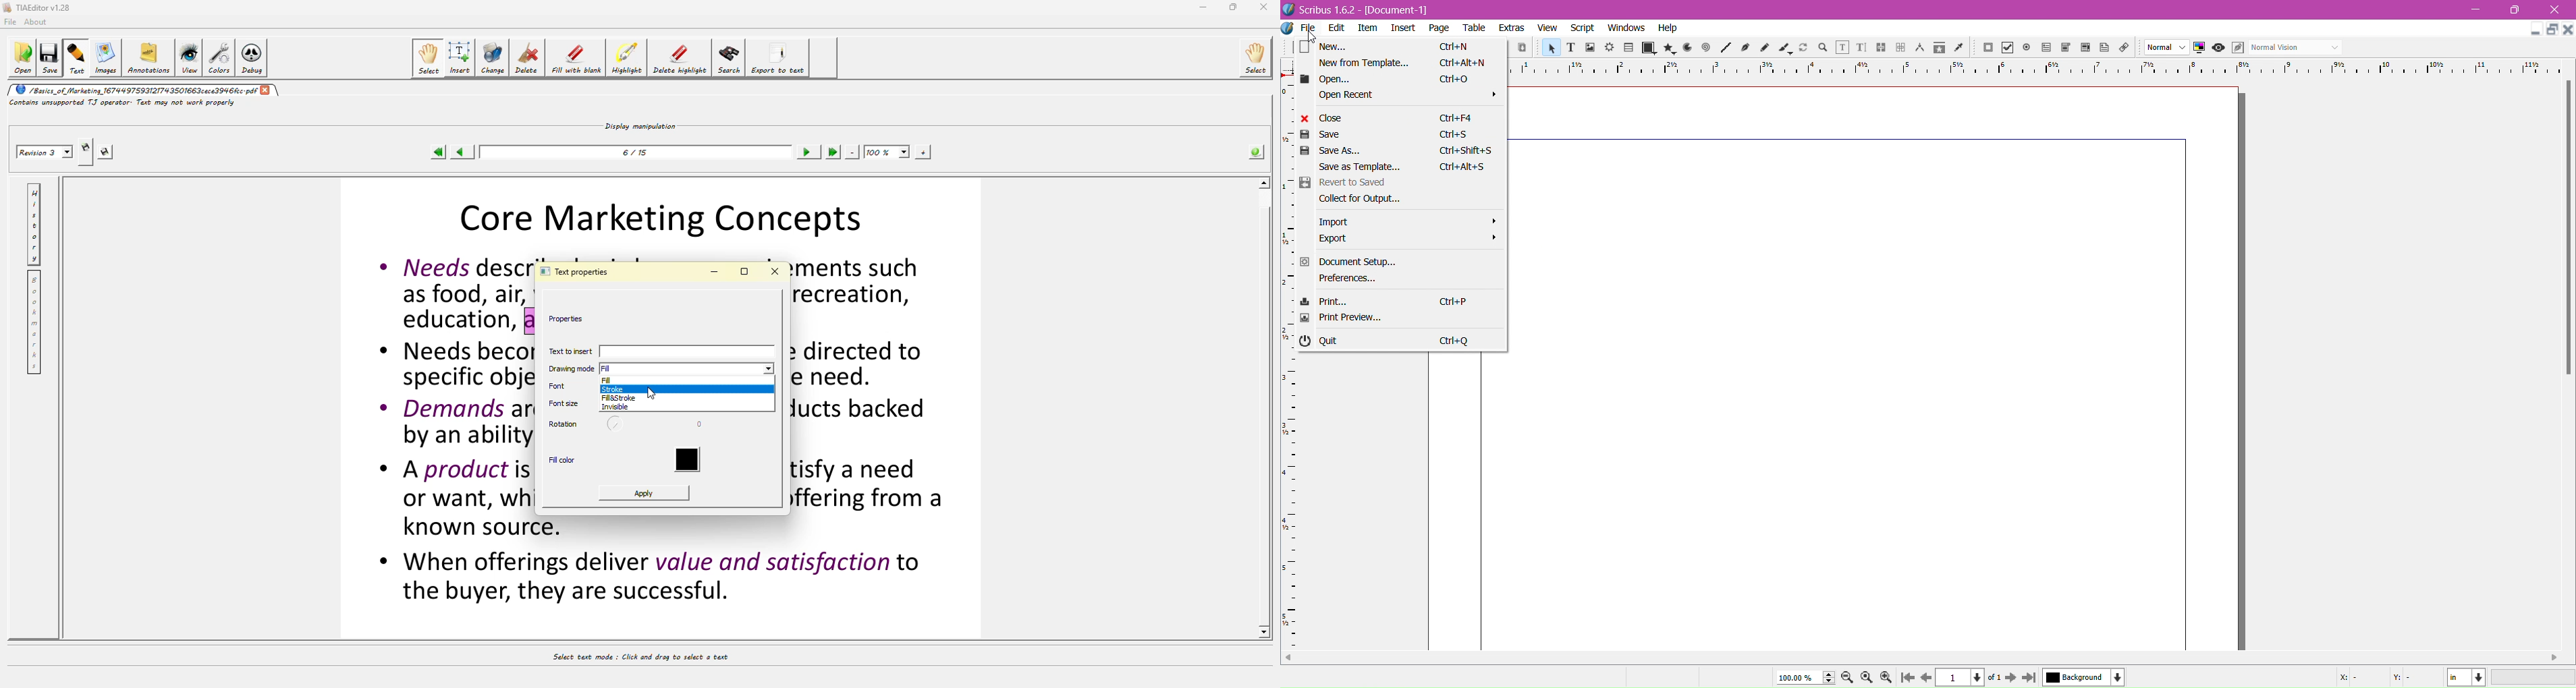  What do you see at coordinates (618, 399) in the screenshot?
I see `fill&stroke` at bounding box center [618, 399].